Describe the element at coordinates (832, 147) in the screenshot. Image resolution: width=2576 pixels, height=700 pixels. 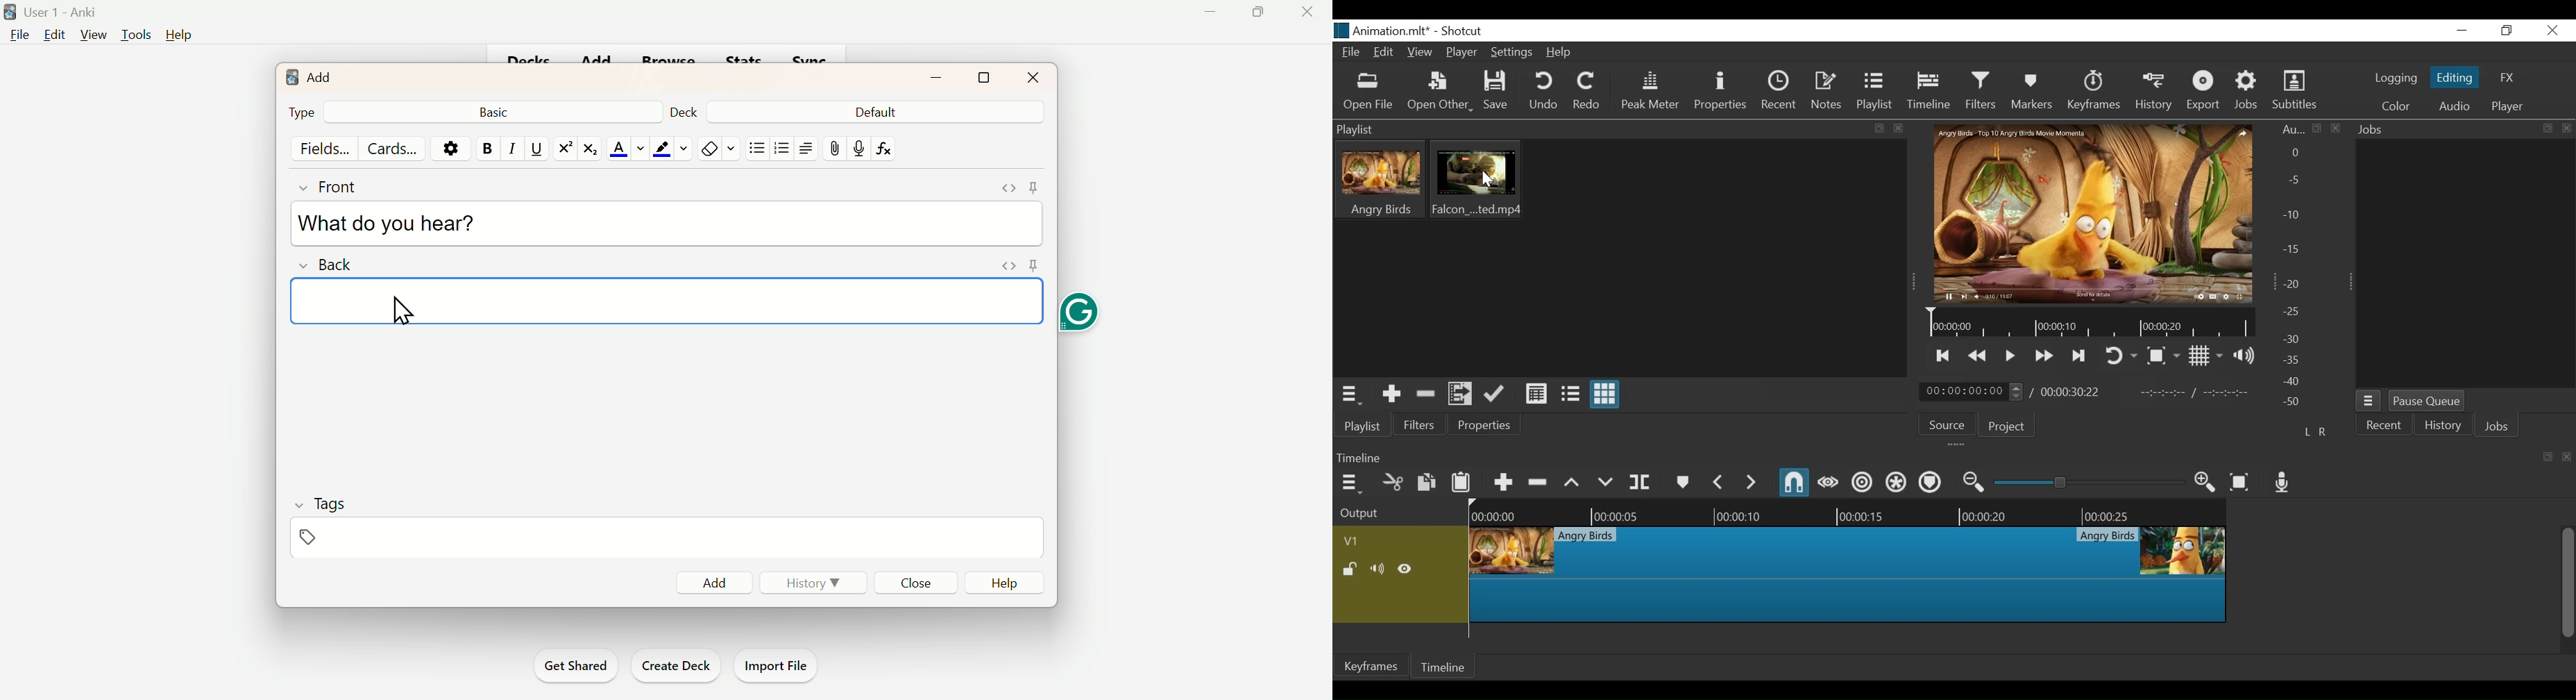
I see `pin` at that location.